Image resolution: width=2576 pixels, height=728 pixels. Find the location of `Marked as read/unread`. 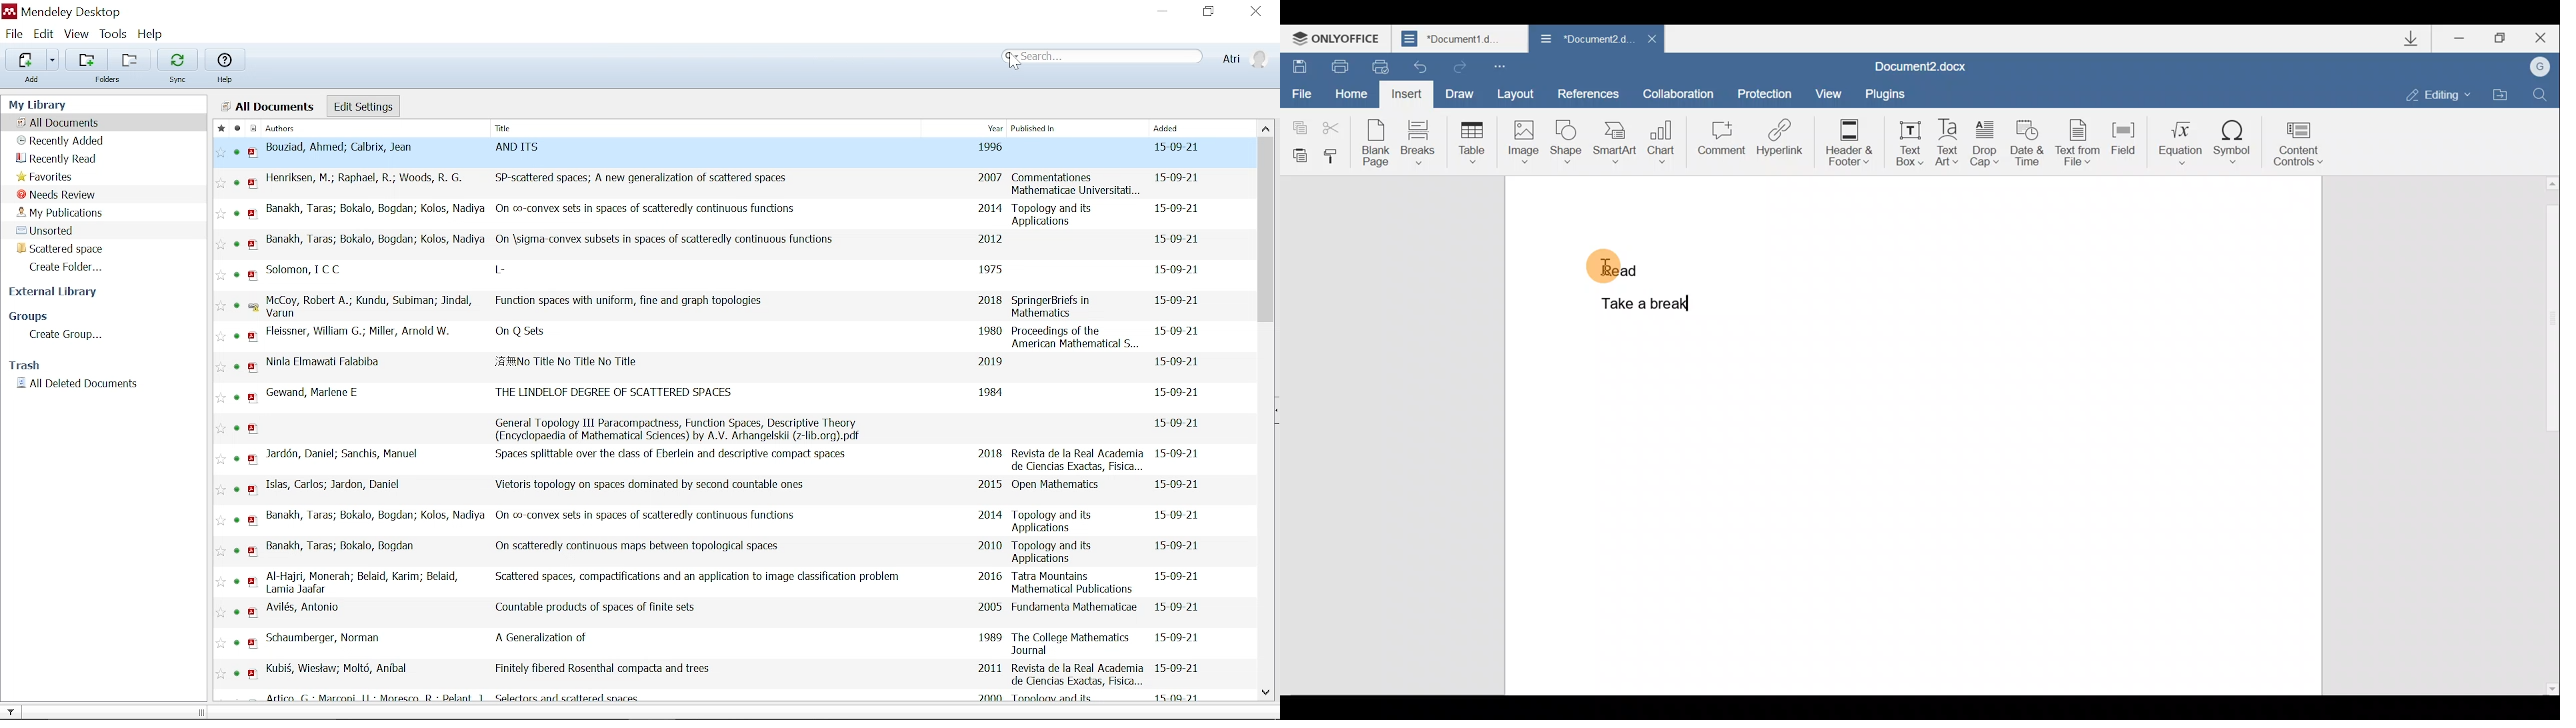

Marked as read/unread is located at coordinates (235, 128).